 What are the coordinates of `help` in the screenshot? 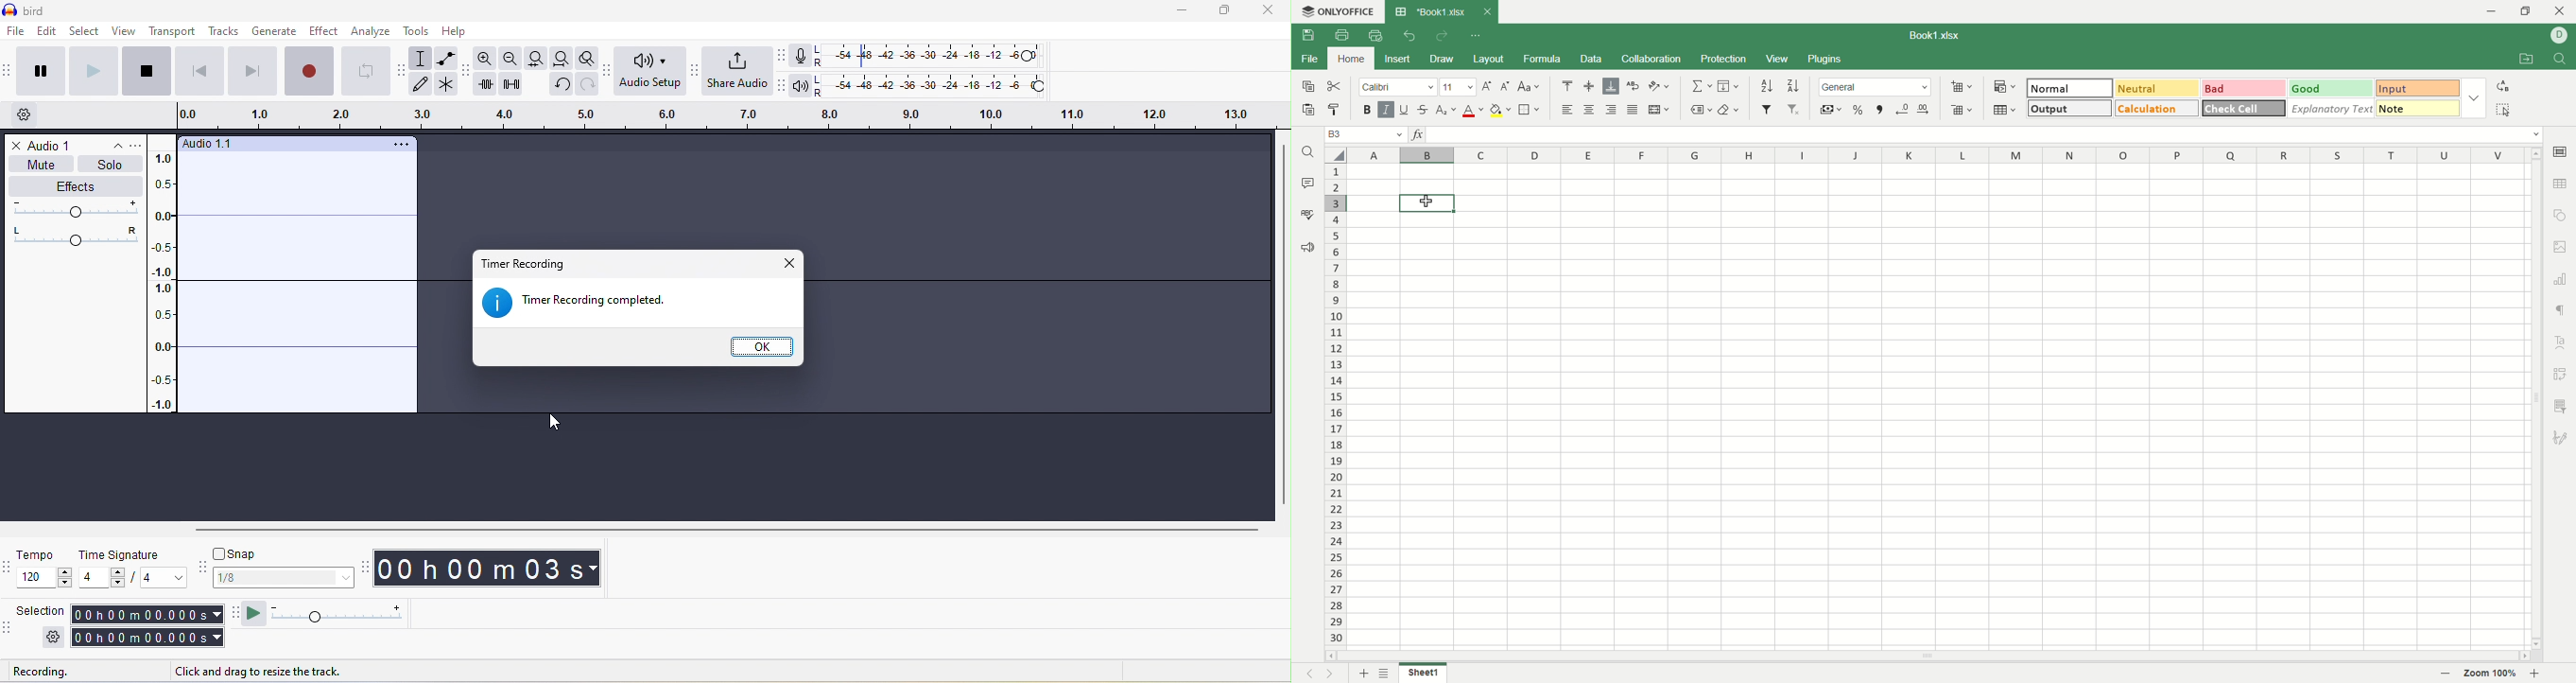 It's located at (463, 32).